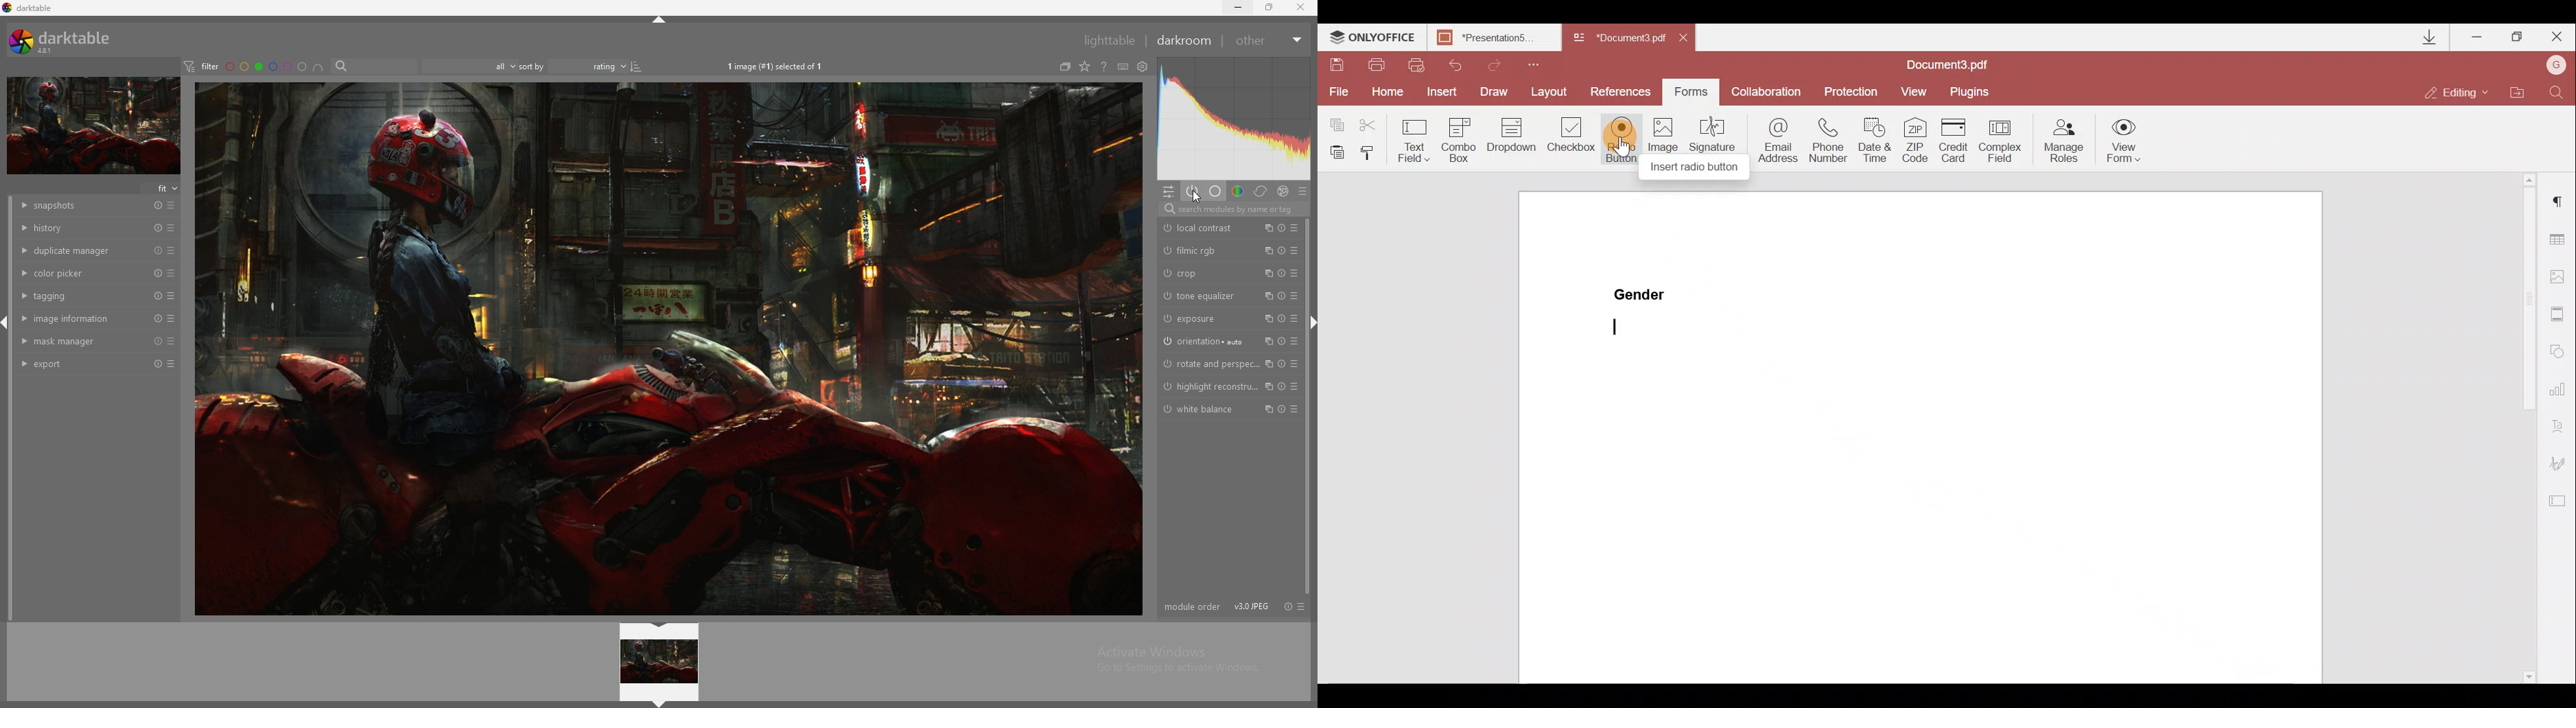  Describe the element at coordinates (2519, 35) in the screenshot. I see `Maximize` at that location.